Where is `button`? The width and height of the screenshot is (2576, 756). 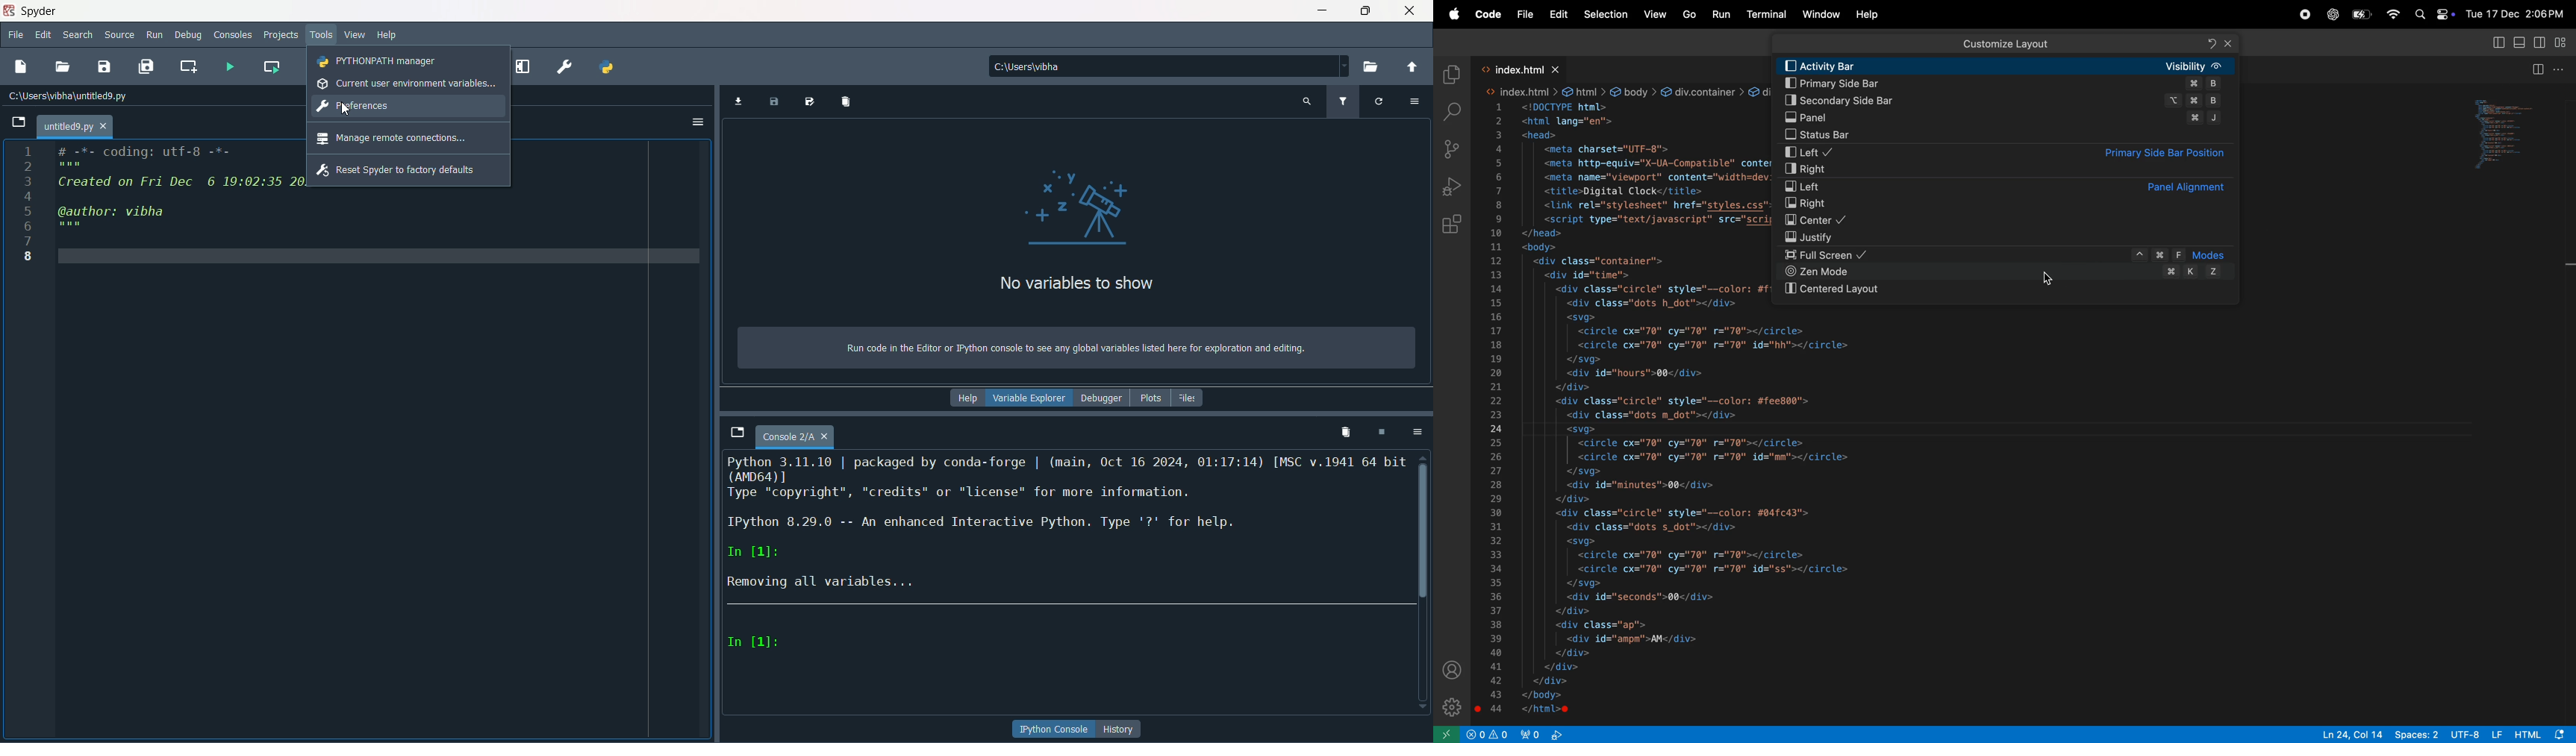
button is located at coordinates (1120, 729).